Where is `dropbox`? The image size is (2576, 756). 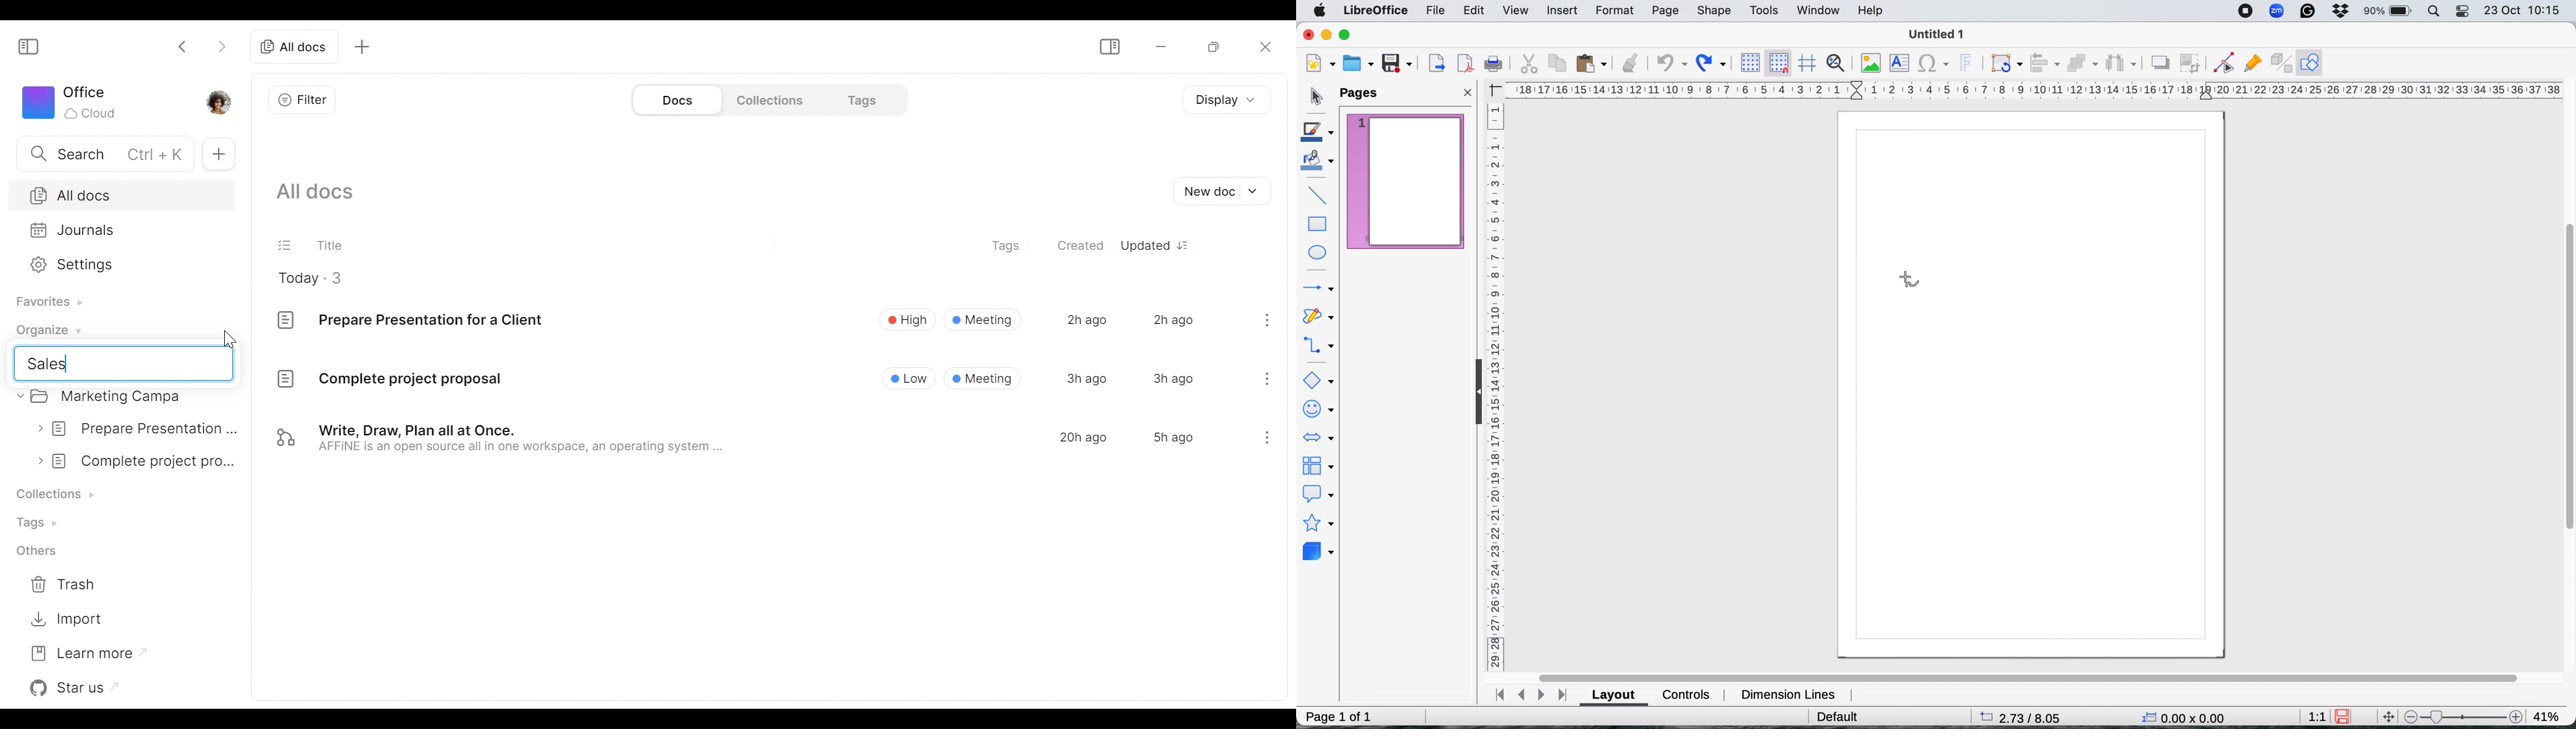 dropbox is located at coordinates (2344, 11).